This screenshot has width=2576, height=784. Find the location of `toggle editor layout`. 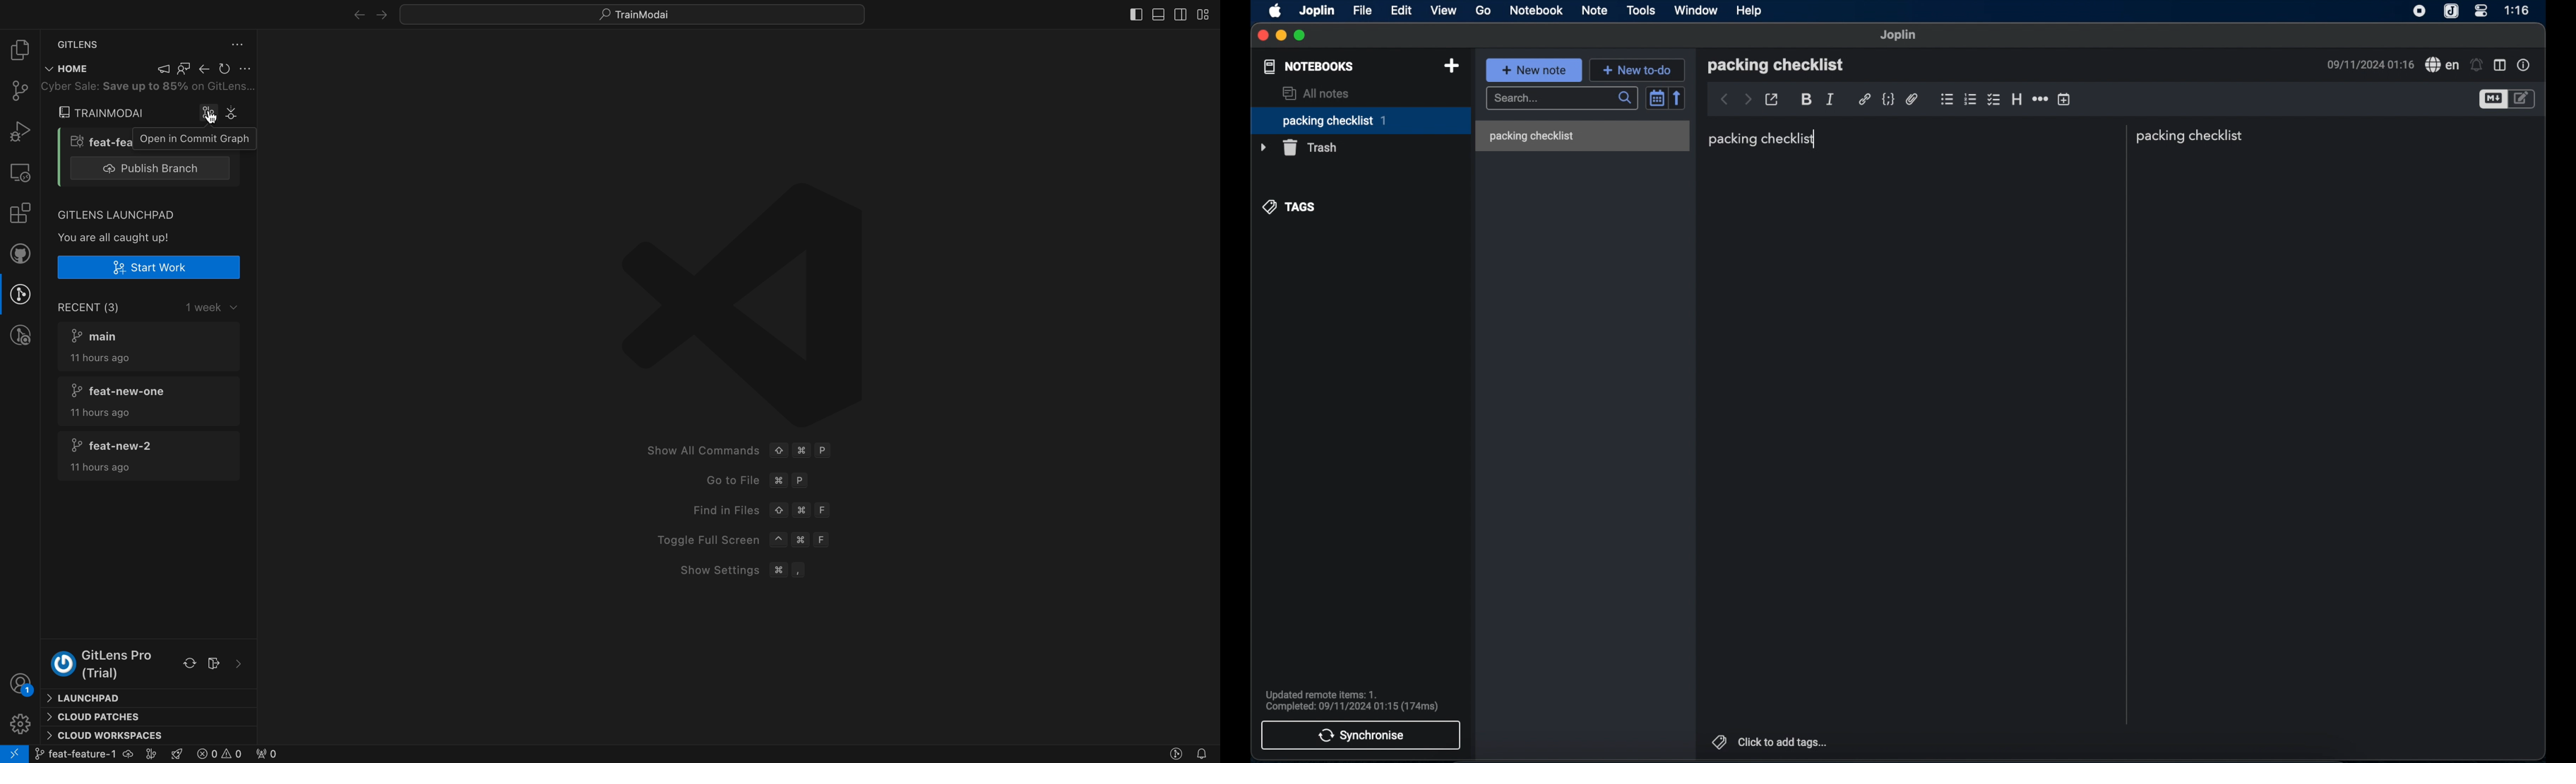

toggle editor layout is located at coordinates (2500, 64).